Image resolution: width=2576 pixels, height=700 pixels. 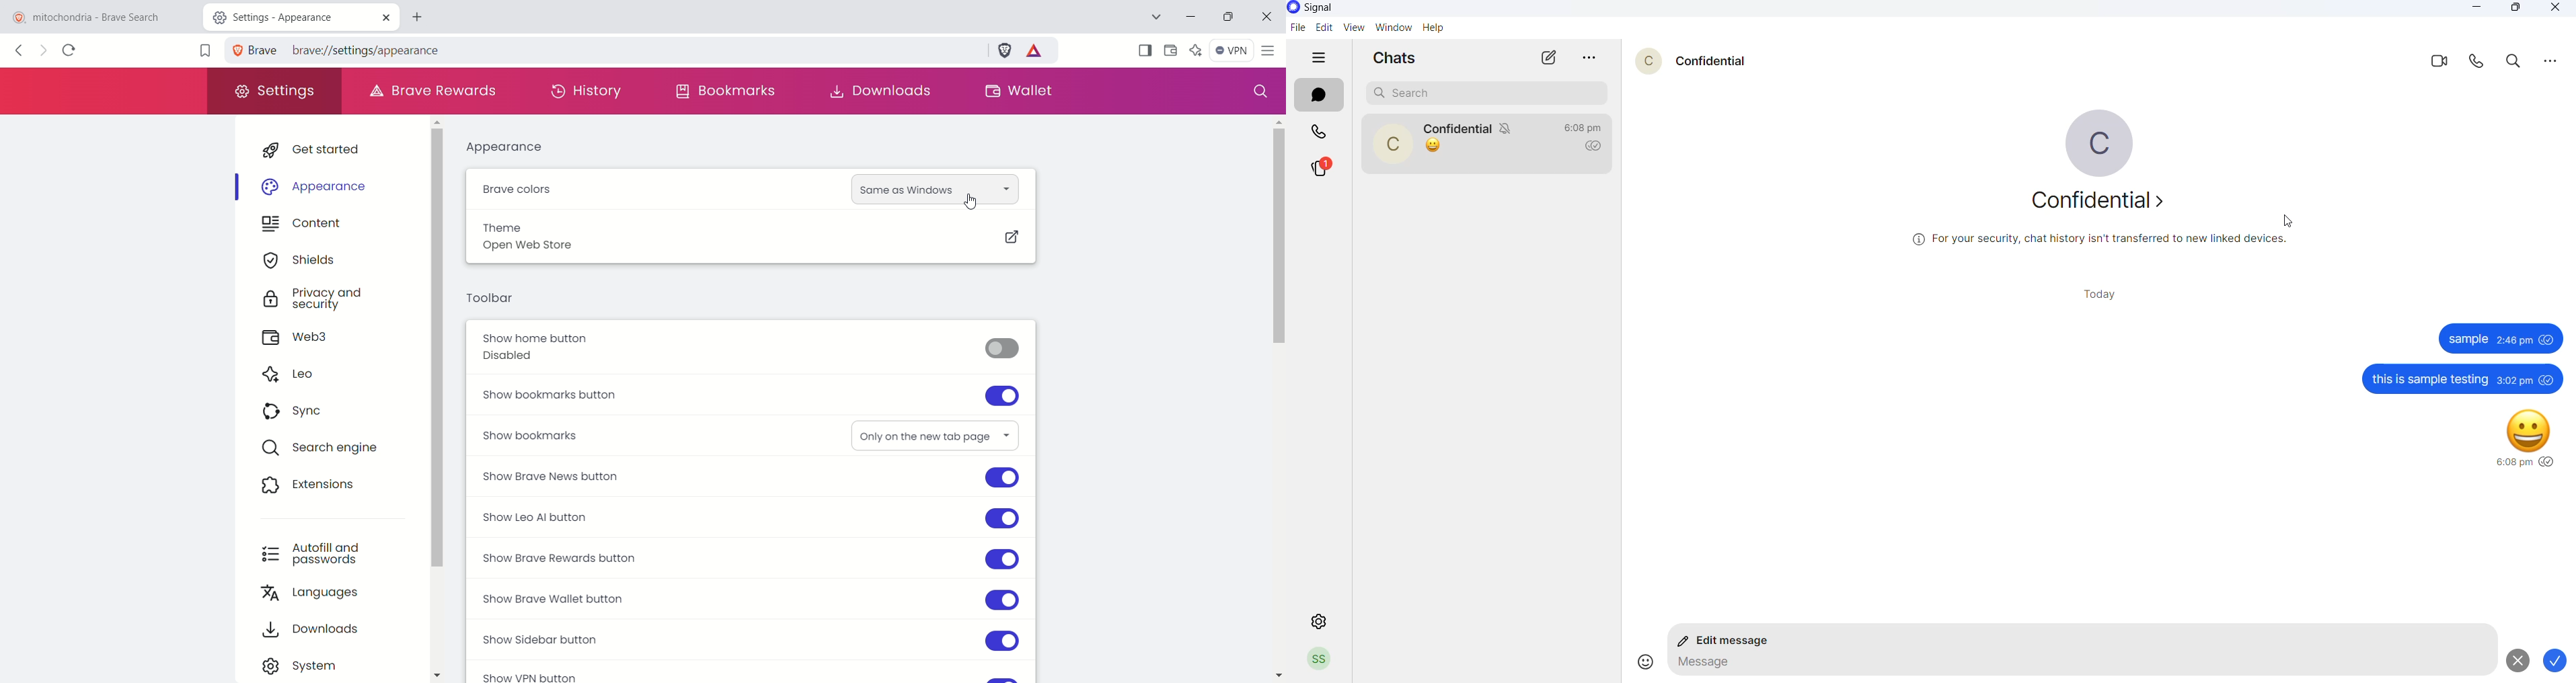 What do you see at coordinates (1391, 29) in the screenshot?
I see `window` at bounding box center [1391, 29].